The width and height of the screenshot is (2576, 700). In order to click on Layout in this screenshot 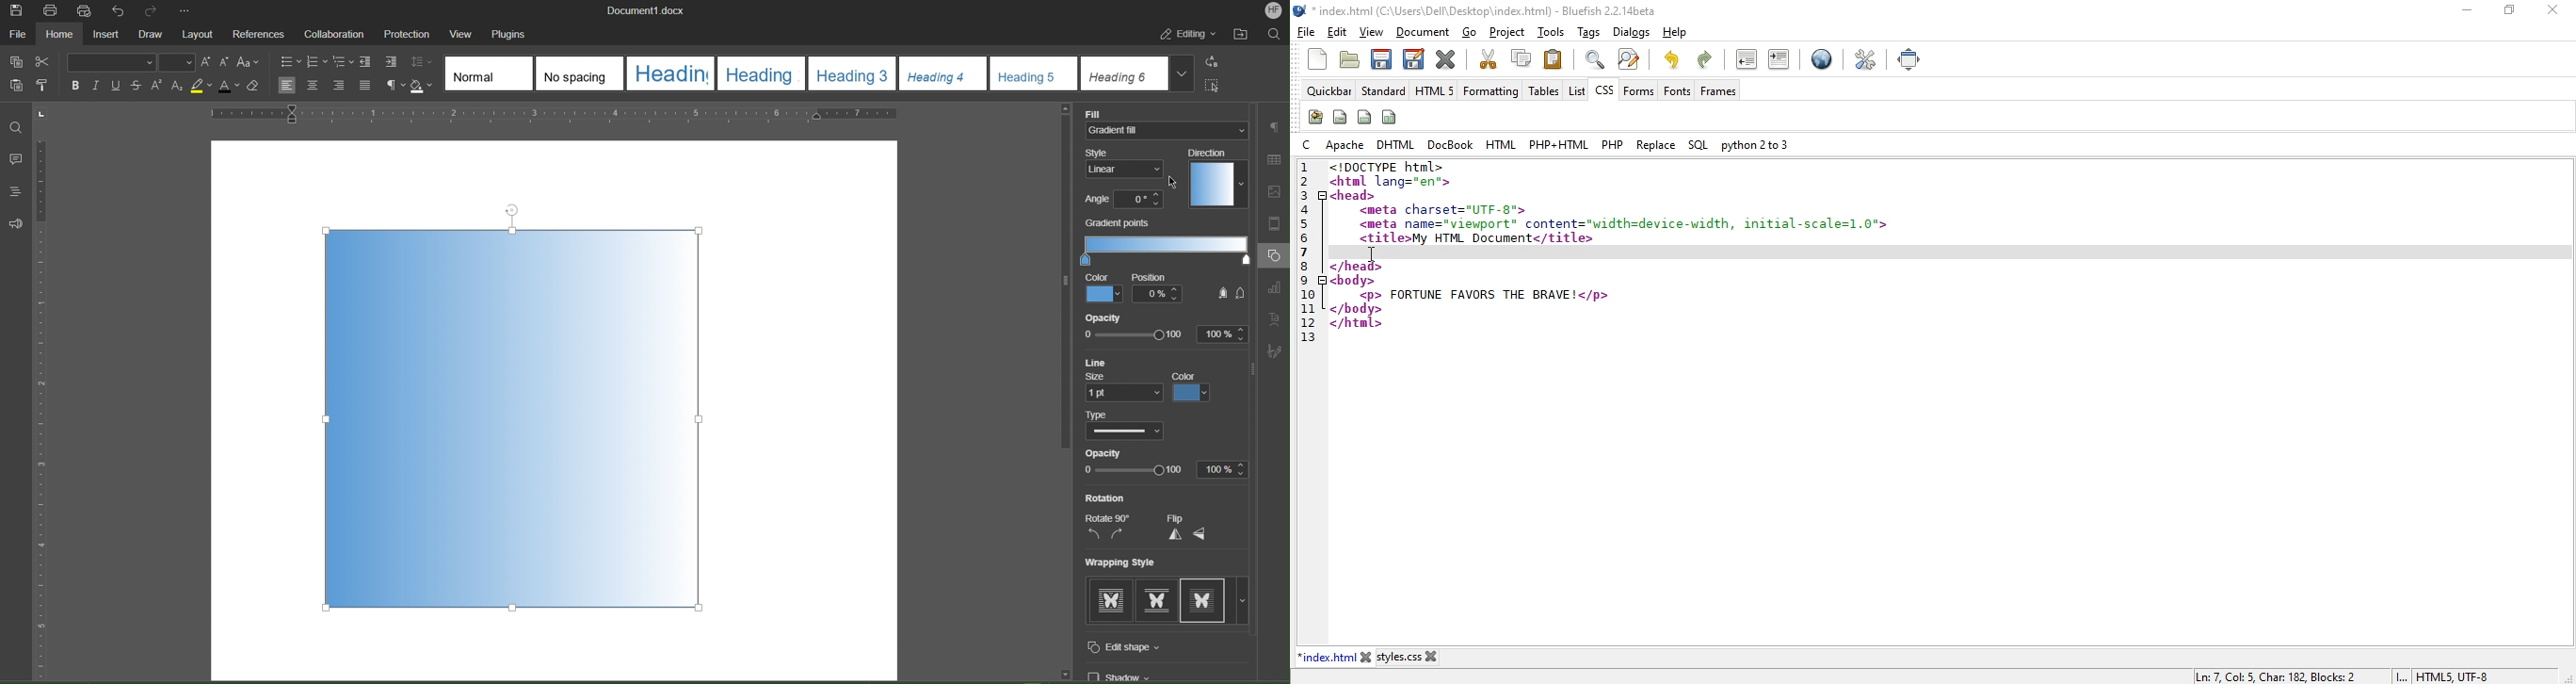, I will do `click(200, 32)`.